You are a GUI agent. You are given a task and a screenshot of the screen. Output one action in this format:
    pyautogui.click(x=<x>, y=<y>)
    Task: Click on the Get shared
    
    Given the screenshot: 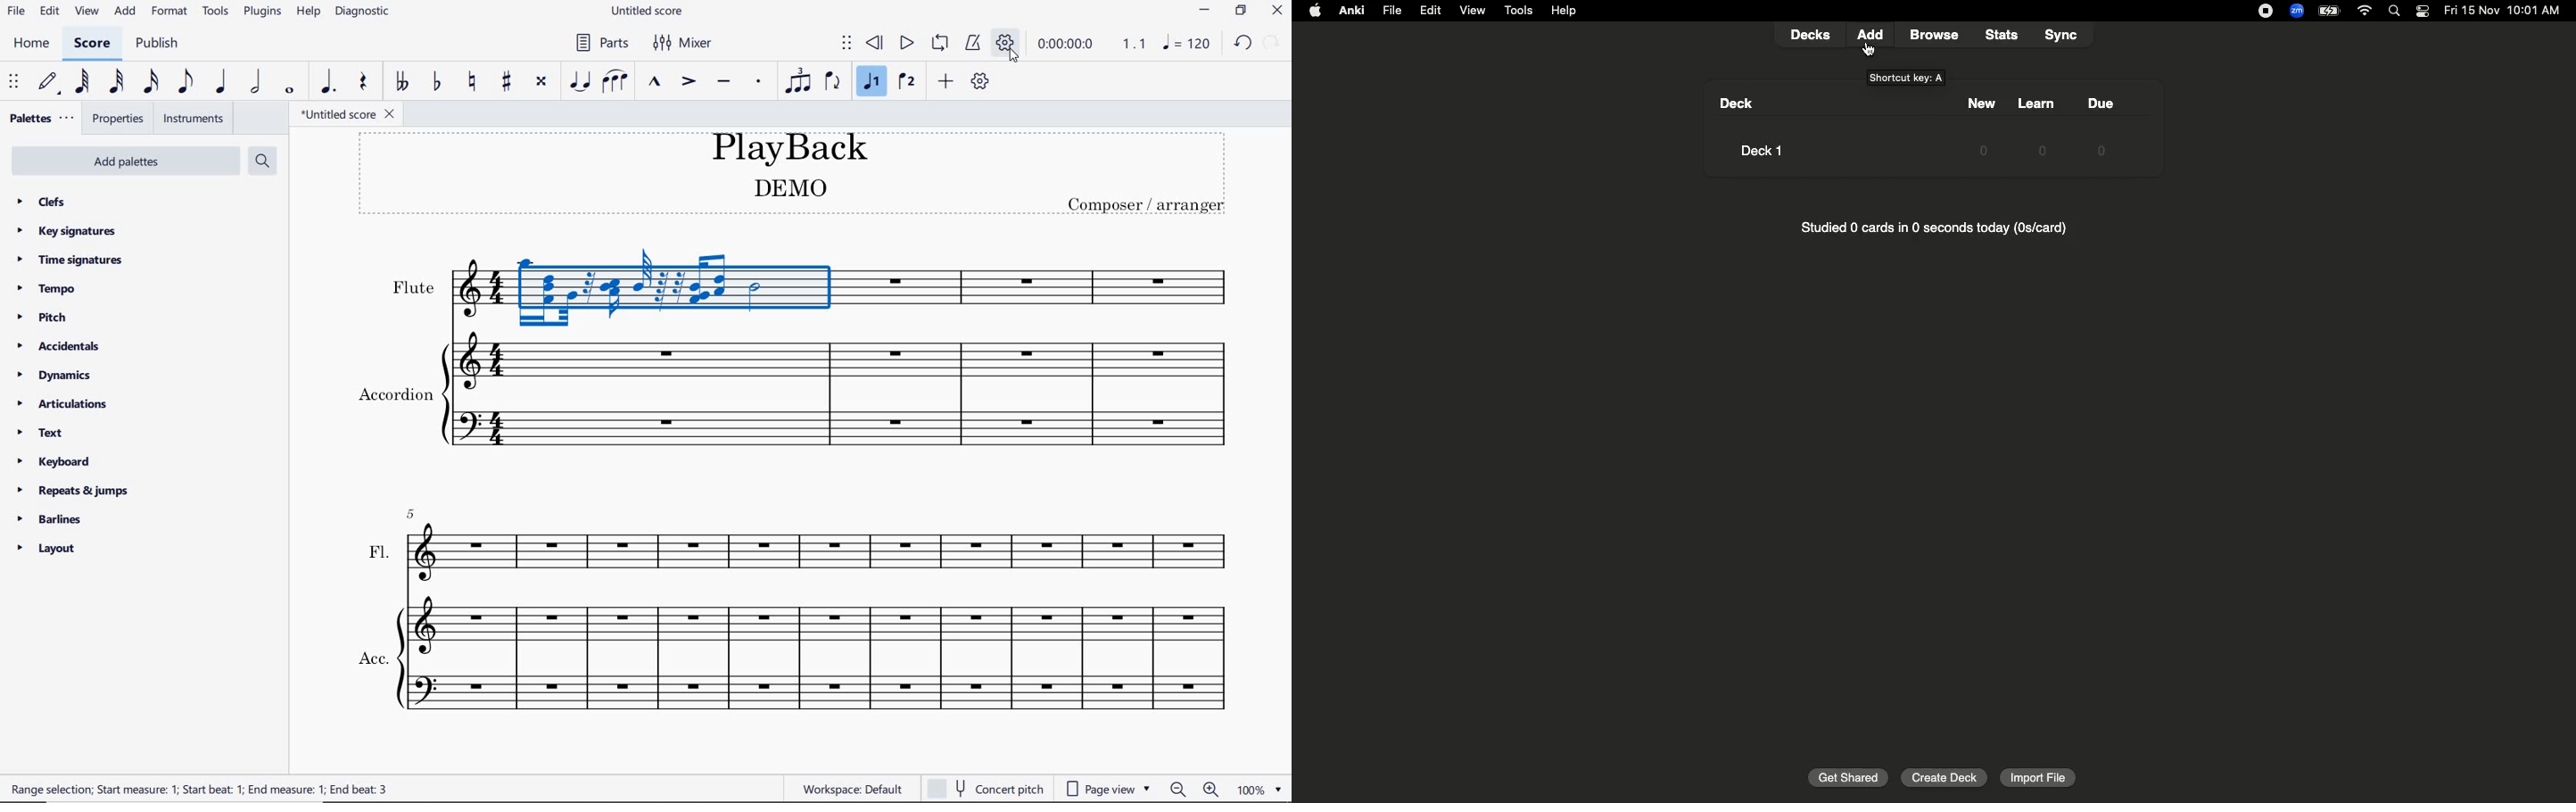 What is the action you would take?
    pyautogui.click(x=1849, y=776)
    